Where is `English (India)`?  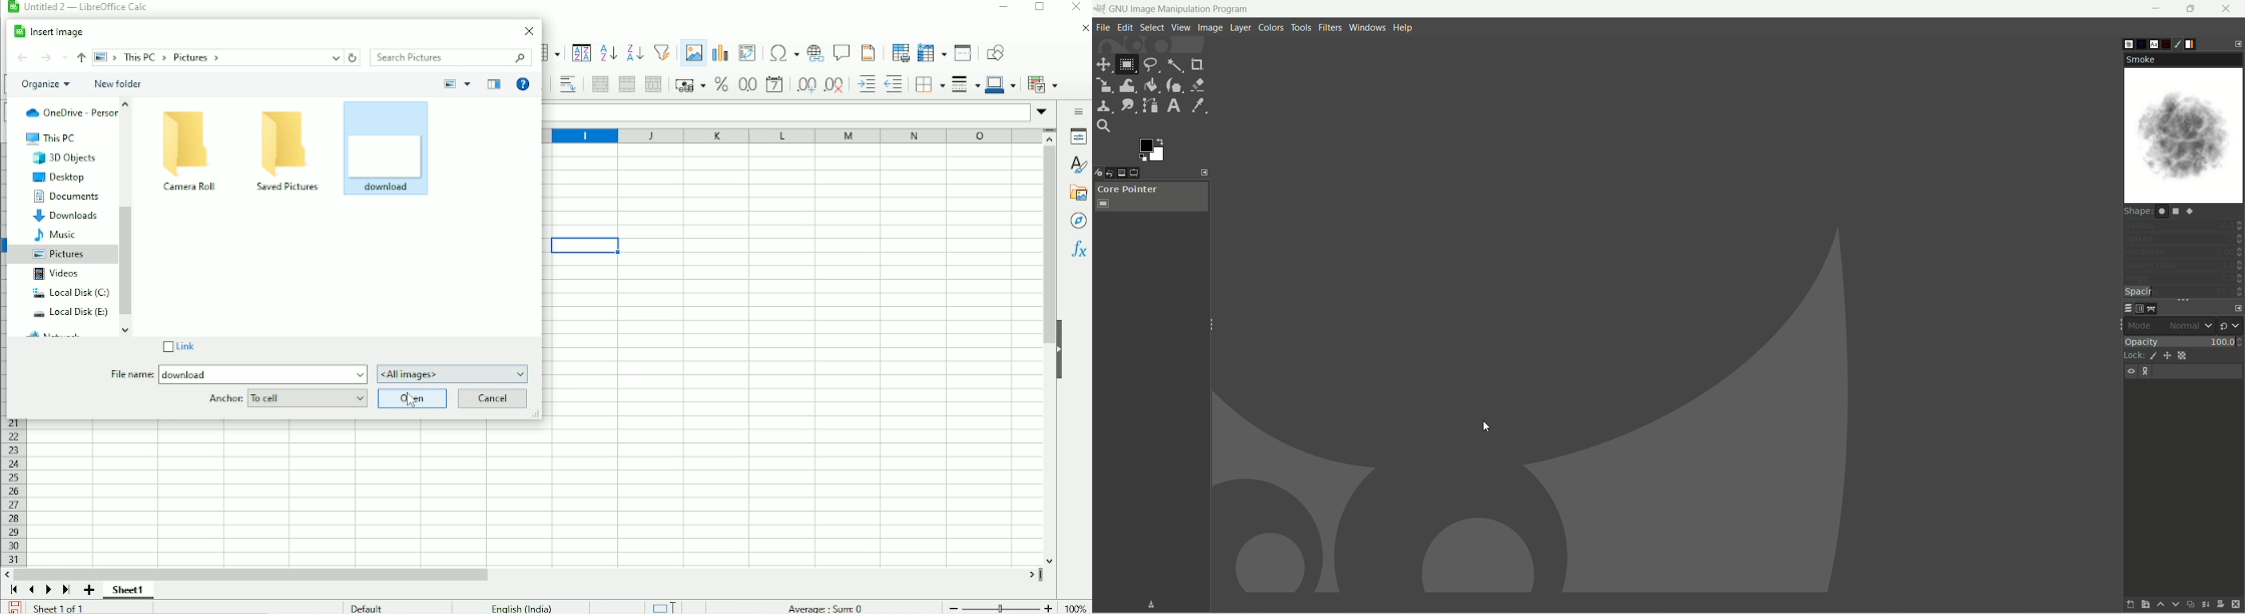 English (India) is located at coordinates (519, 606).